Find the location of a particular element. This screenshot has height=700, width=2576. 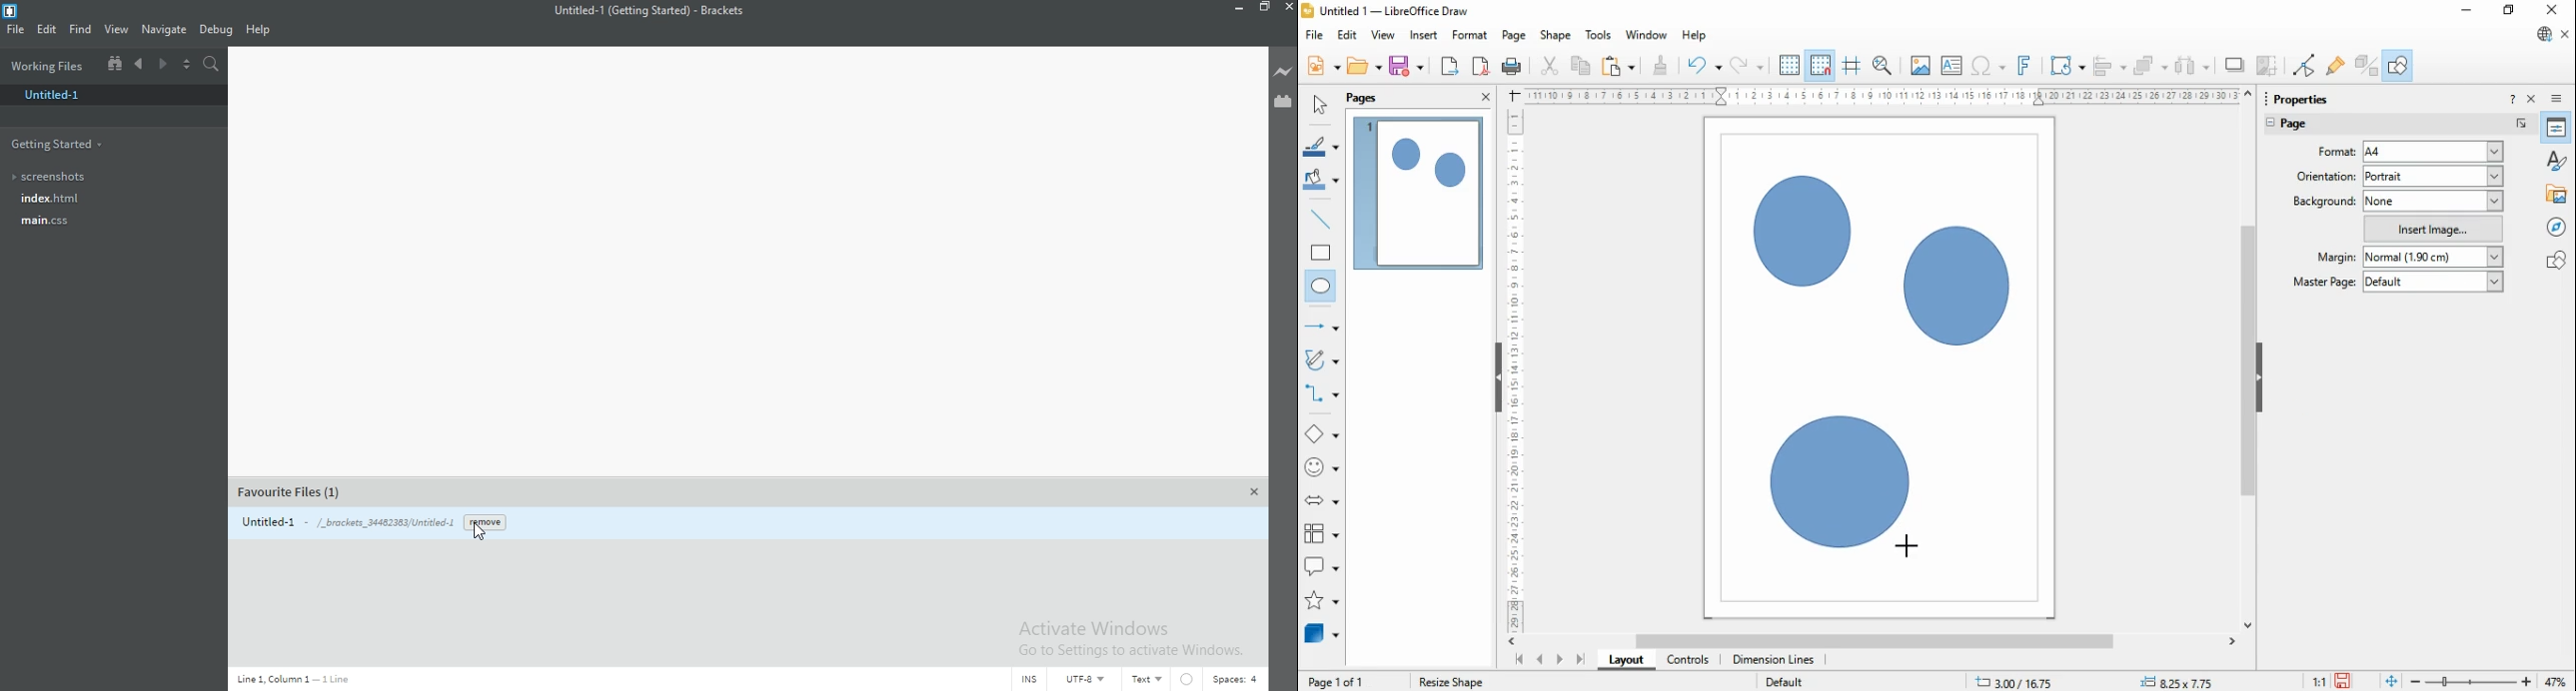

fir page to current window is located at coordinates (2391, 681).